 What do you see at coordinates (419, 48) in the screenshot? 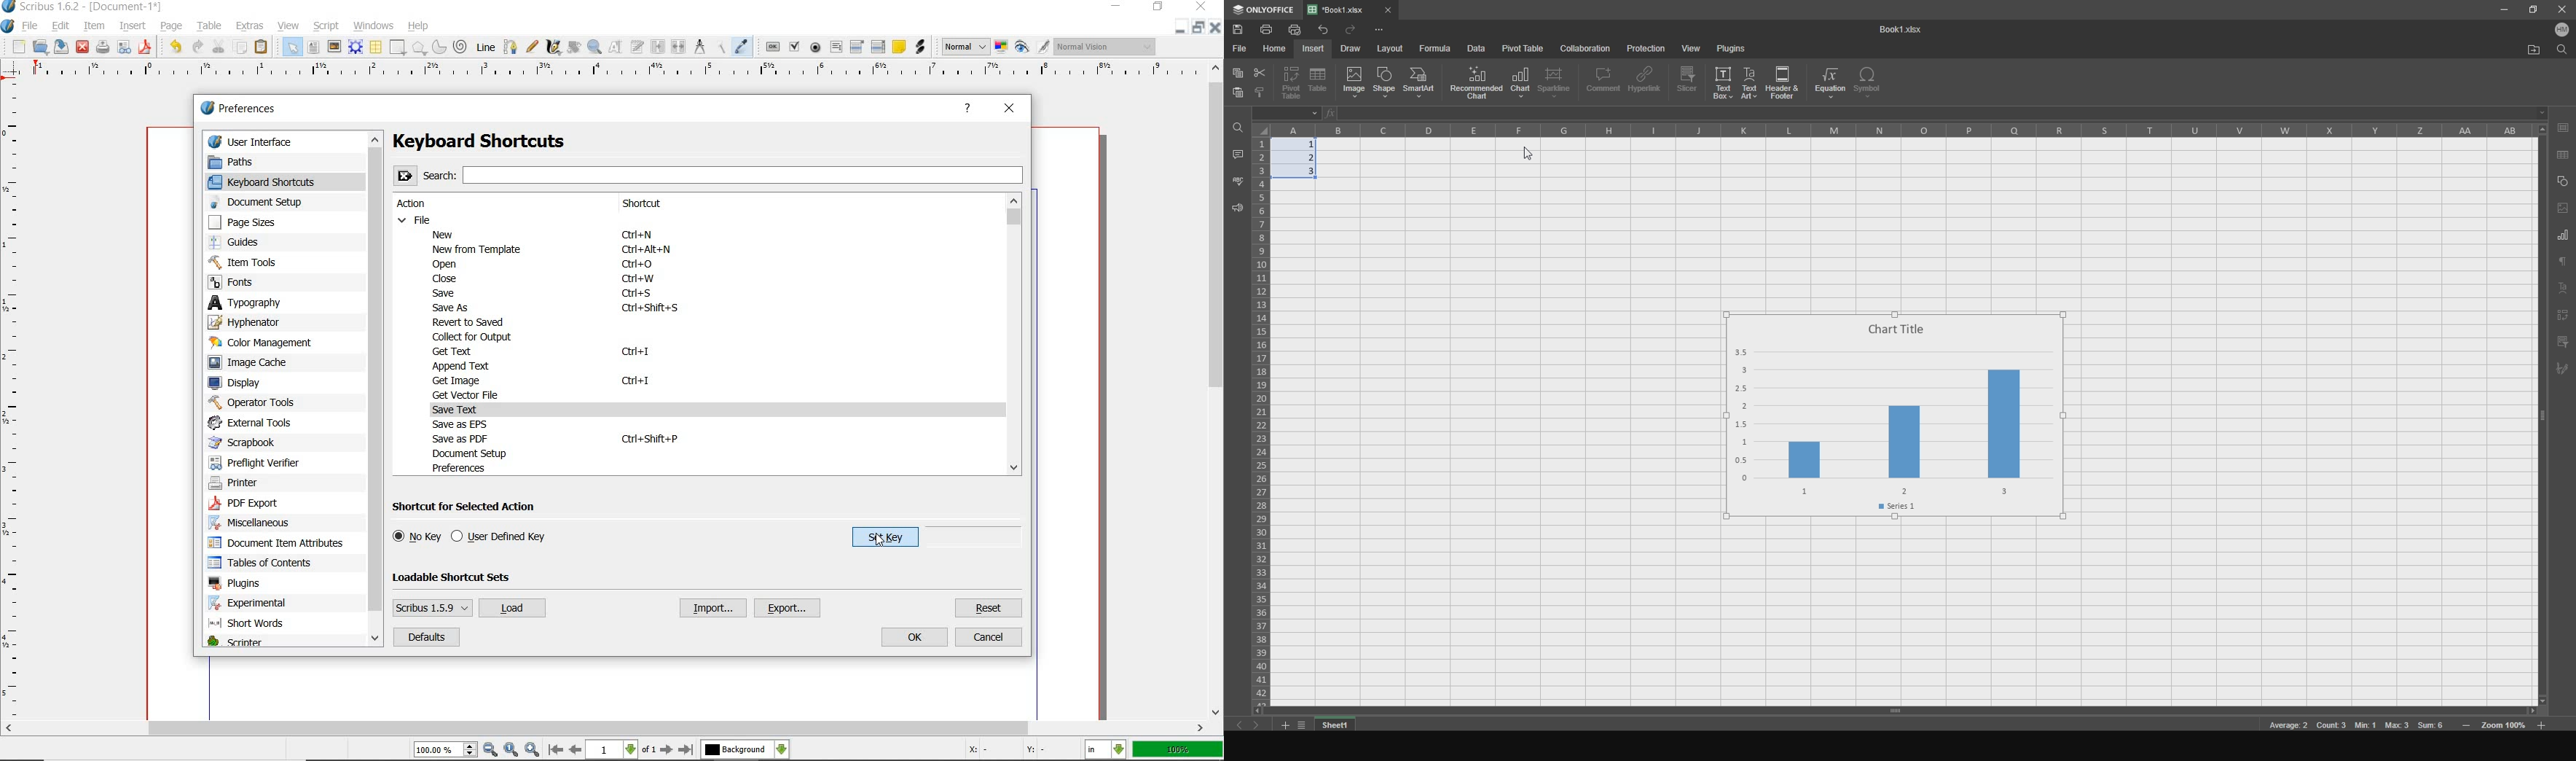
I see `polygon` at bounding box center [419, 48].